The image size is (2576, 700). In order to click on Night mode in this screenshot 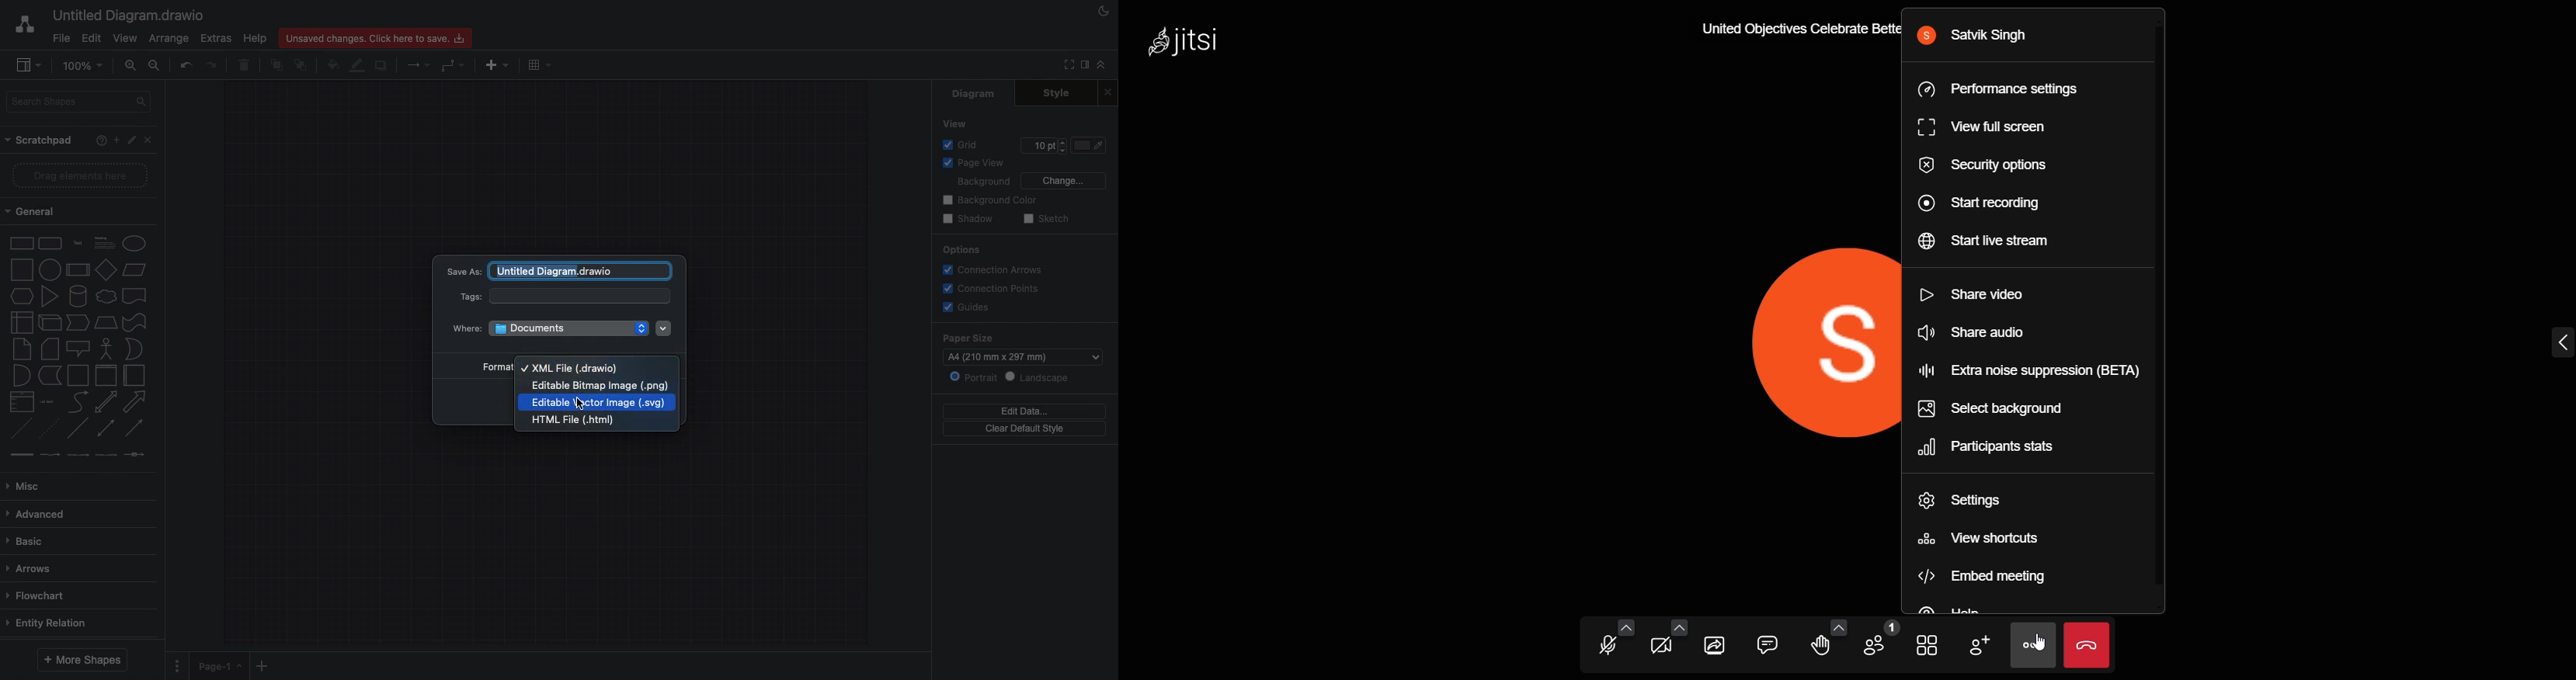, I will do `click(1103, 11)`.